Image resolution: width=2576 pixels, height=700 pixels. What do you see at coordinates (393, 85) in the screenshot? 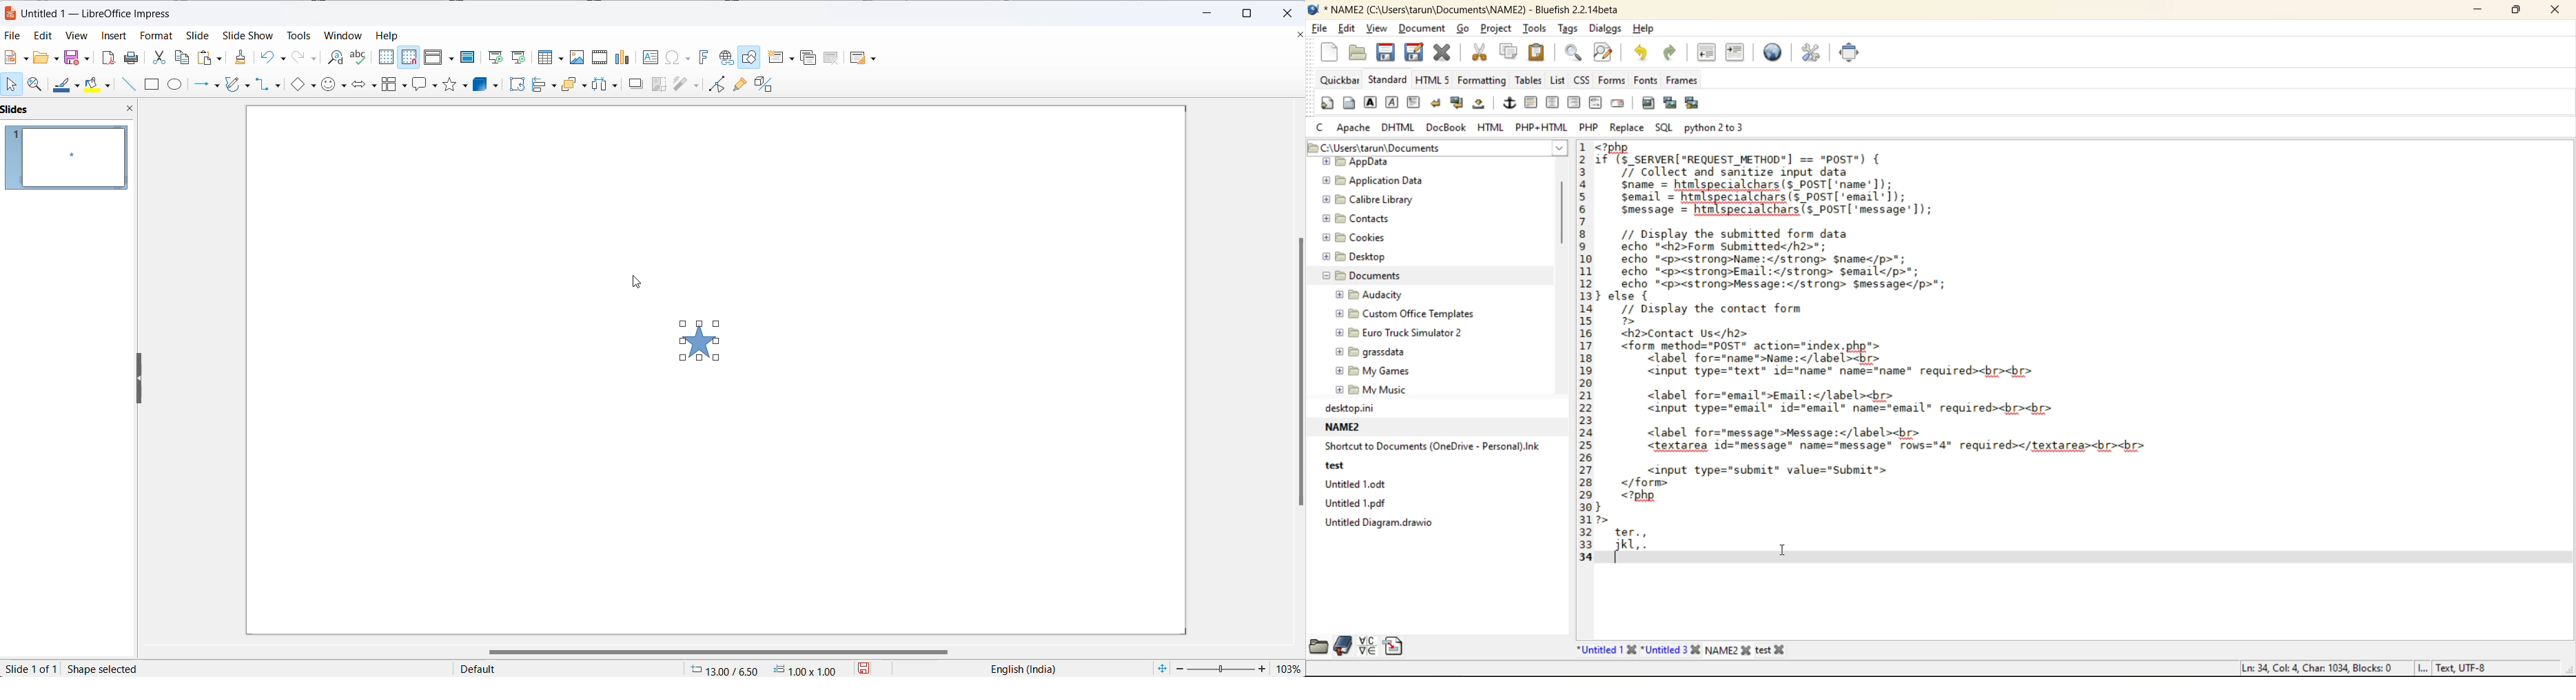
I see `flowchart` at bounding box center [393, 85].